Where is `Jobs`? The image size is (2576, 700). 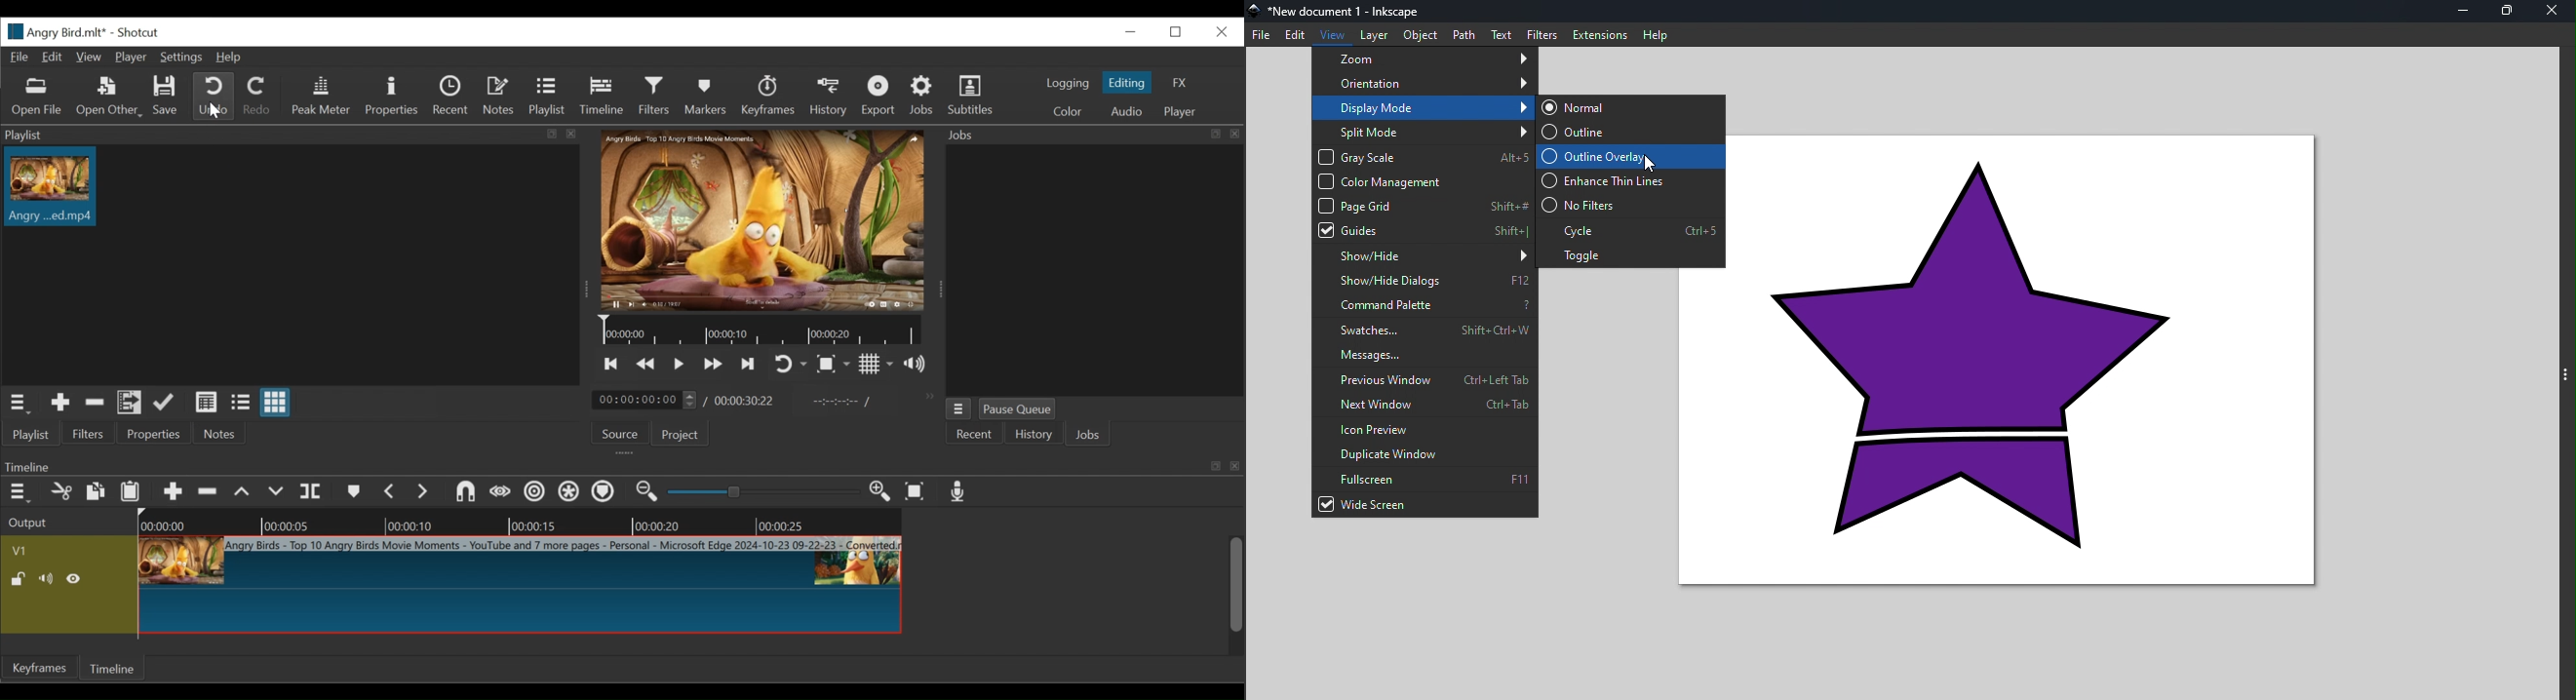 Jobs is located at coordinates (921, 95).